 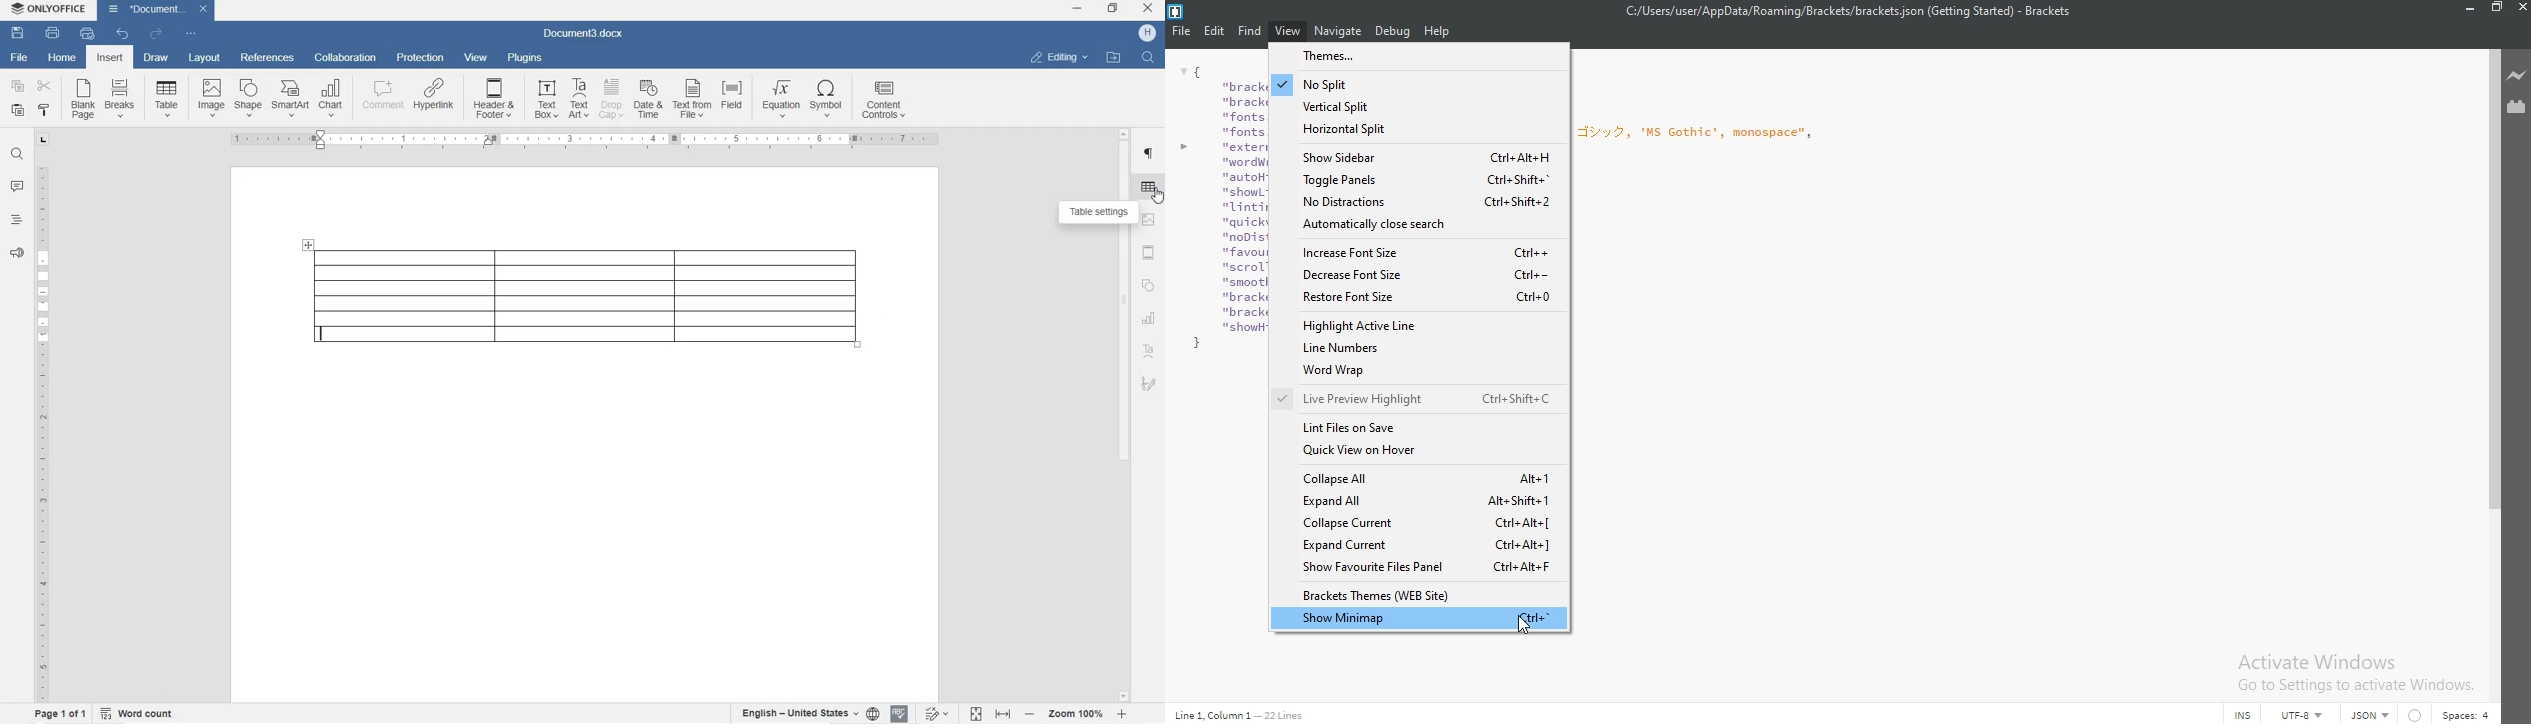 What do you see at coordinates (2372, 713) in the screenshot?
I see `json` at bounding box center [2372, 713].